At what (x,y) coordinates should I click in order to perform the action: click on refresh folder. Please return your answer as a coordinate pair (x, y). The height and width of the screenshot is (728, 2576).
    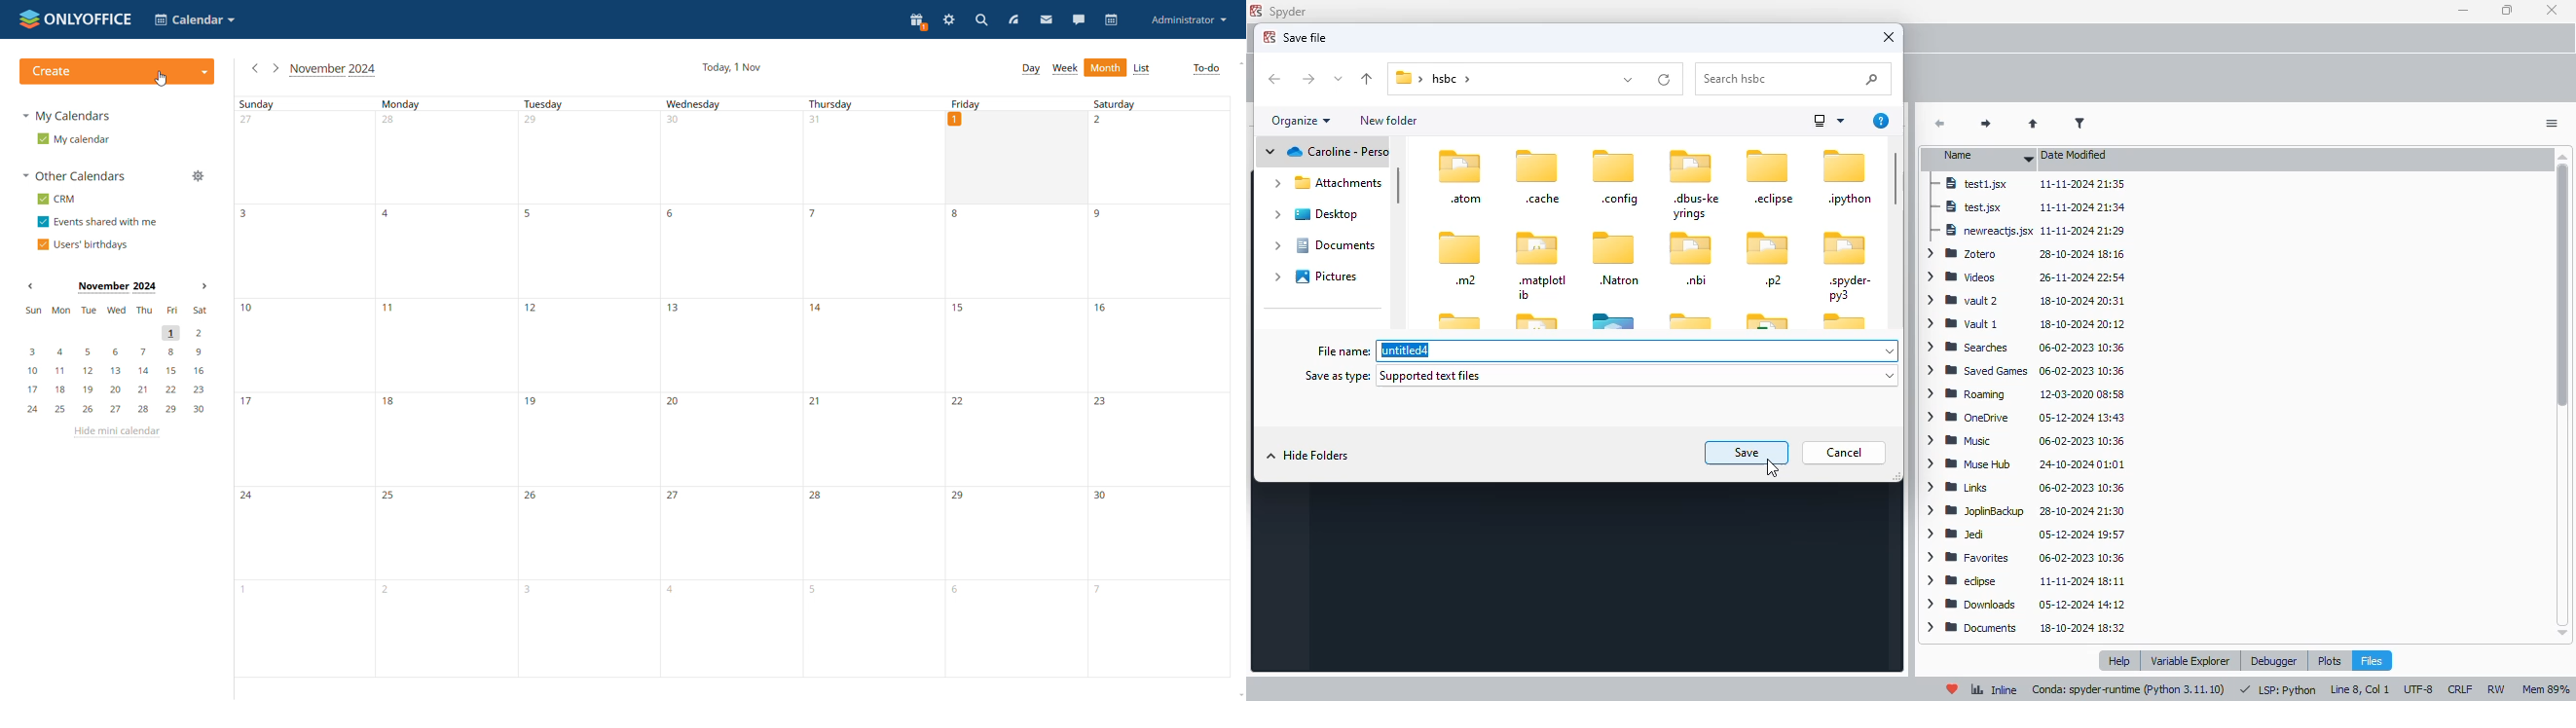
    Looking at the image, I should click on (1664, 79).